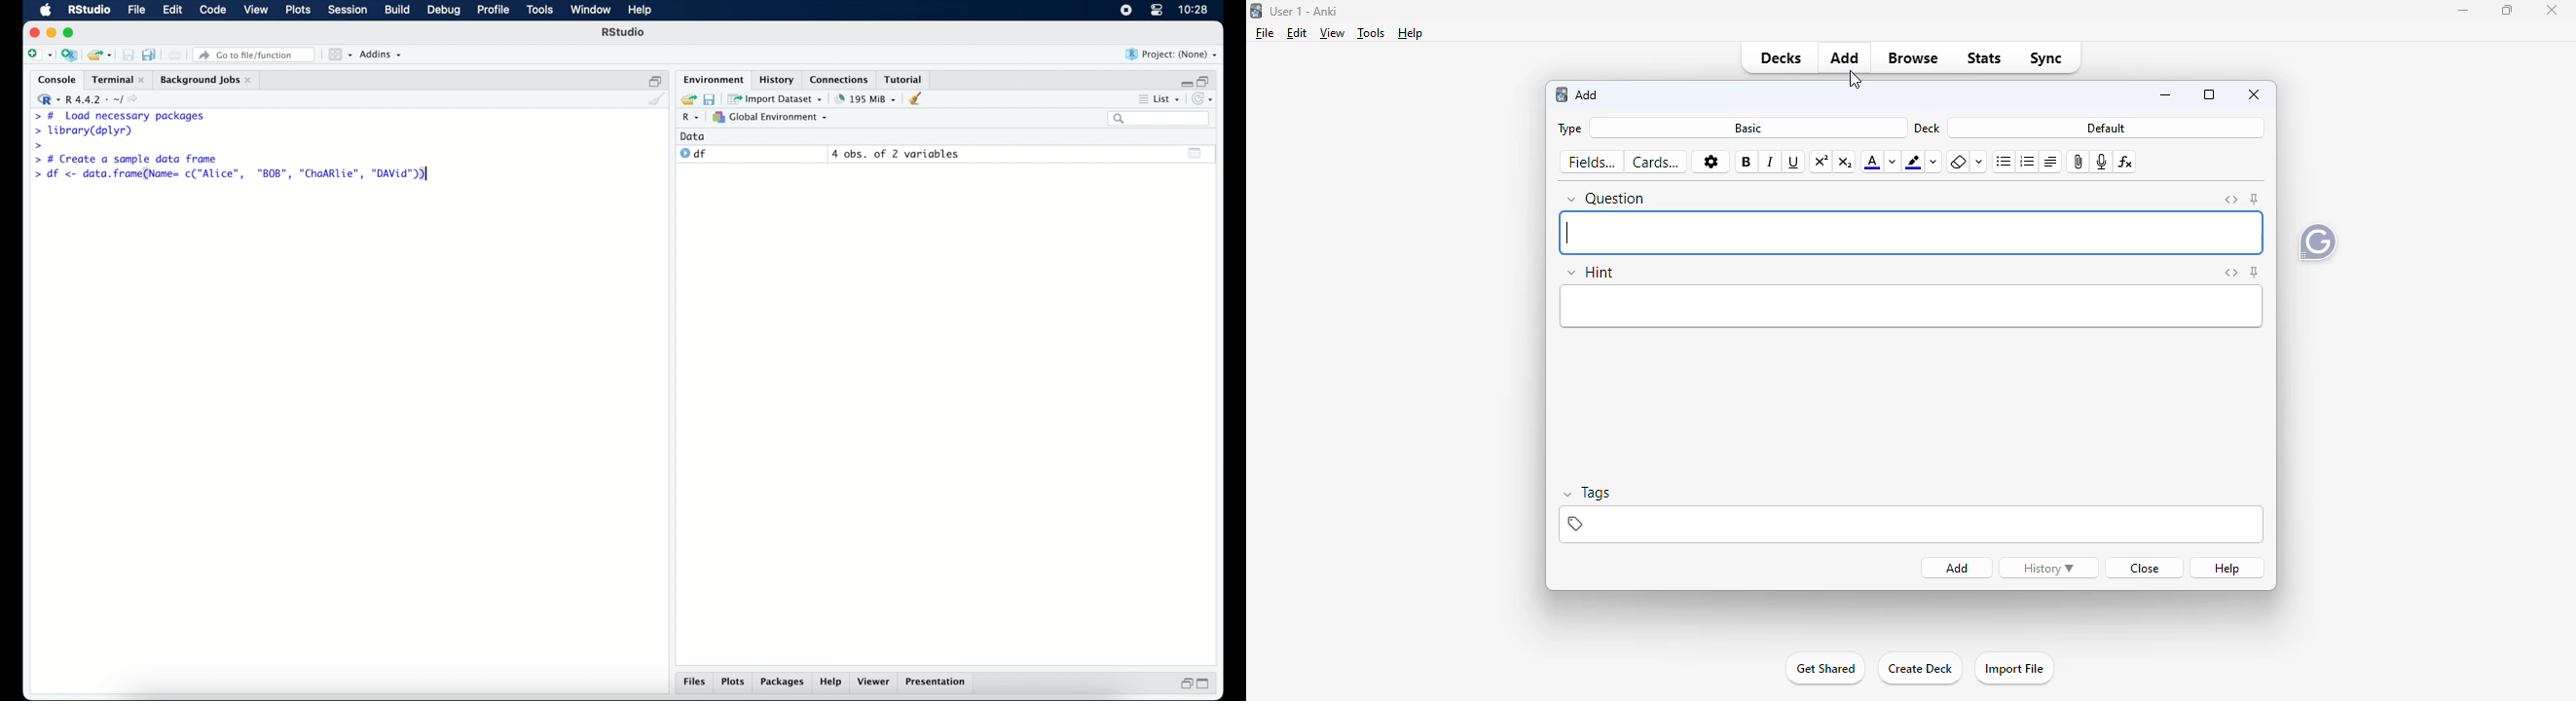 This screenshot has height=728, width=2576. What do you see at coordinates (1561, 94) in the screenshot?
I see `logo` at bounding box center [1561, 94].